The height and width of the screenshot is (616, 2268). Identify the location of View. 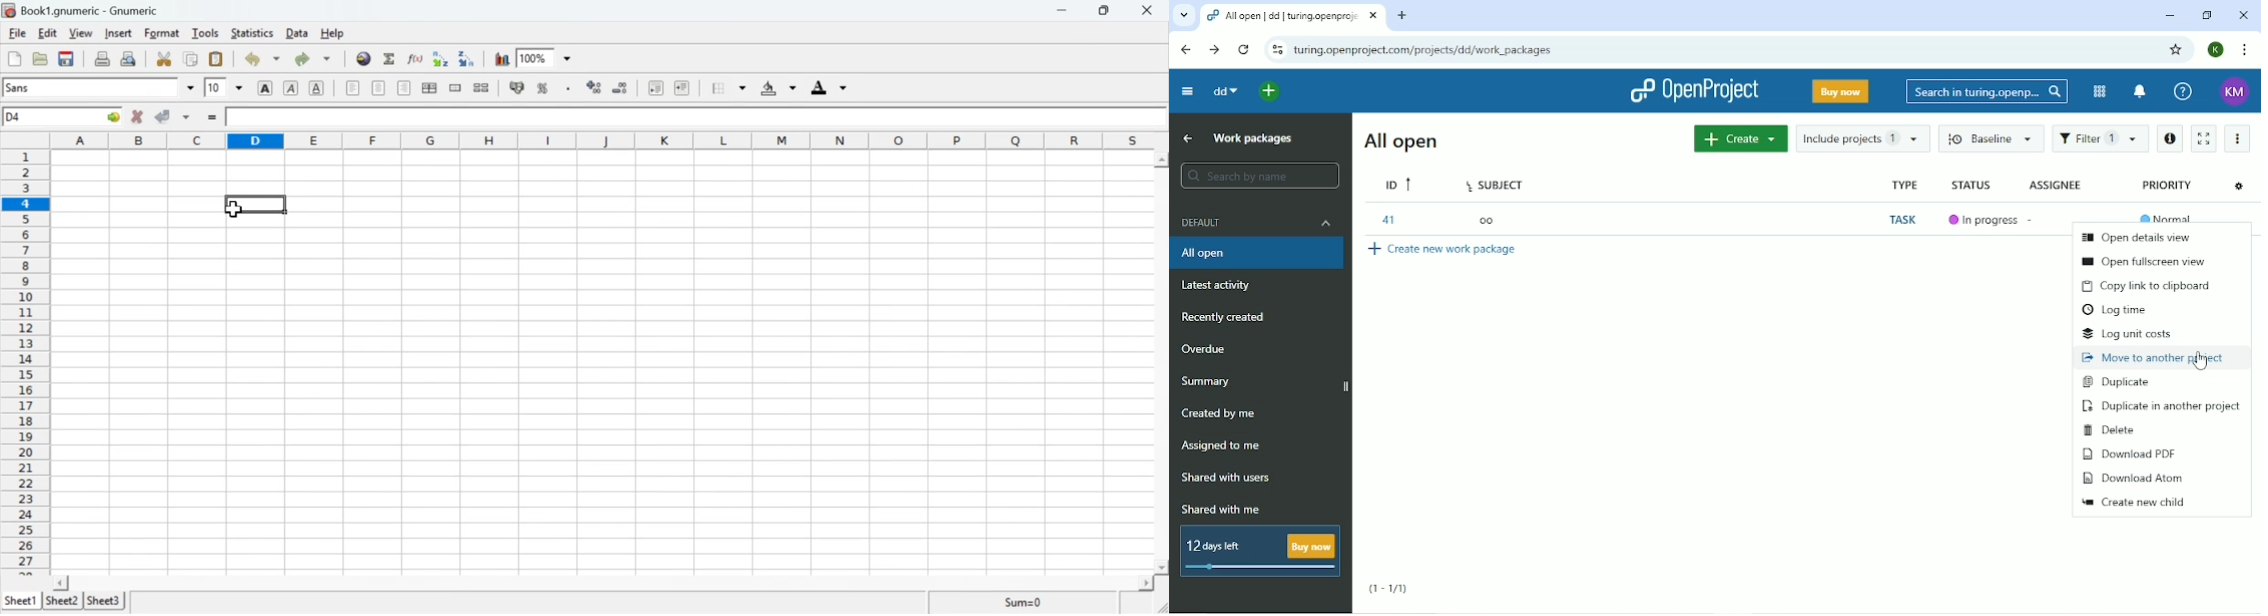
(79, 34).